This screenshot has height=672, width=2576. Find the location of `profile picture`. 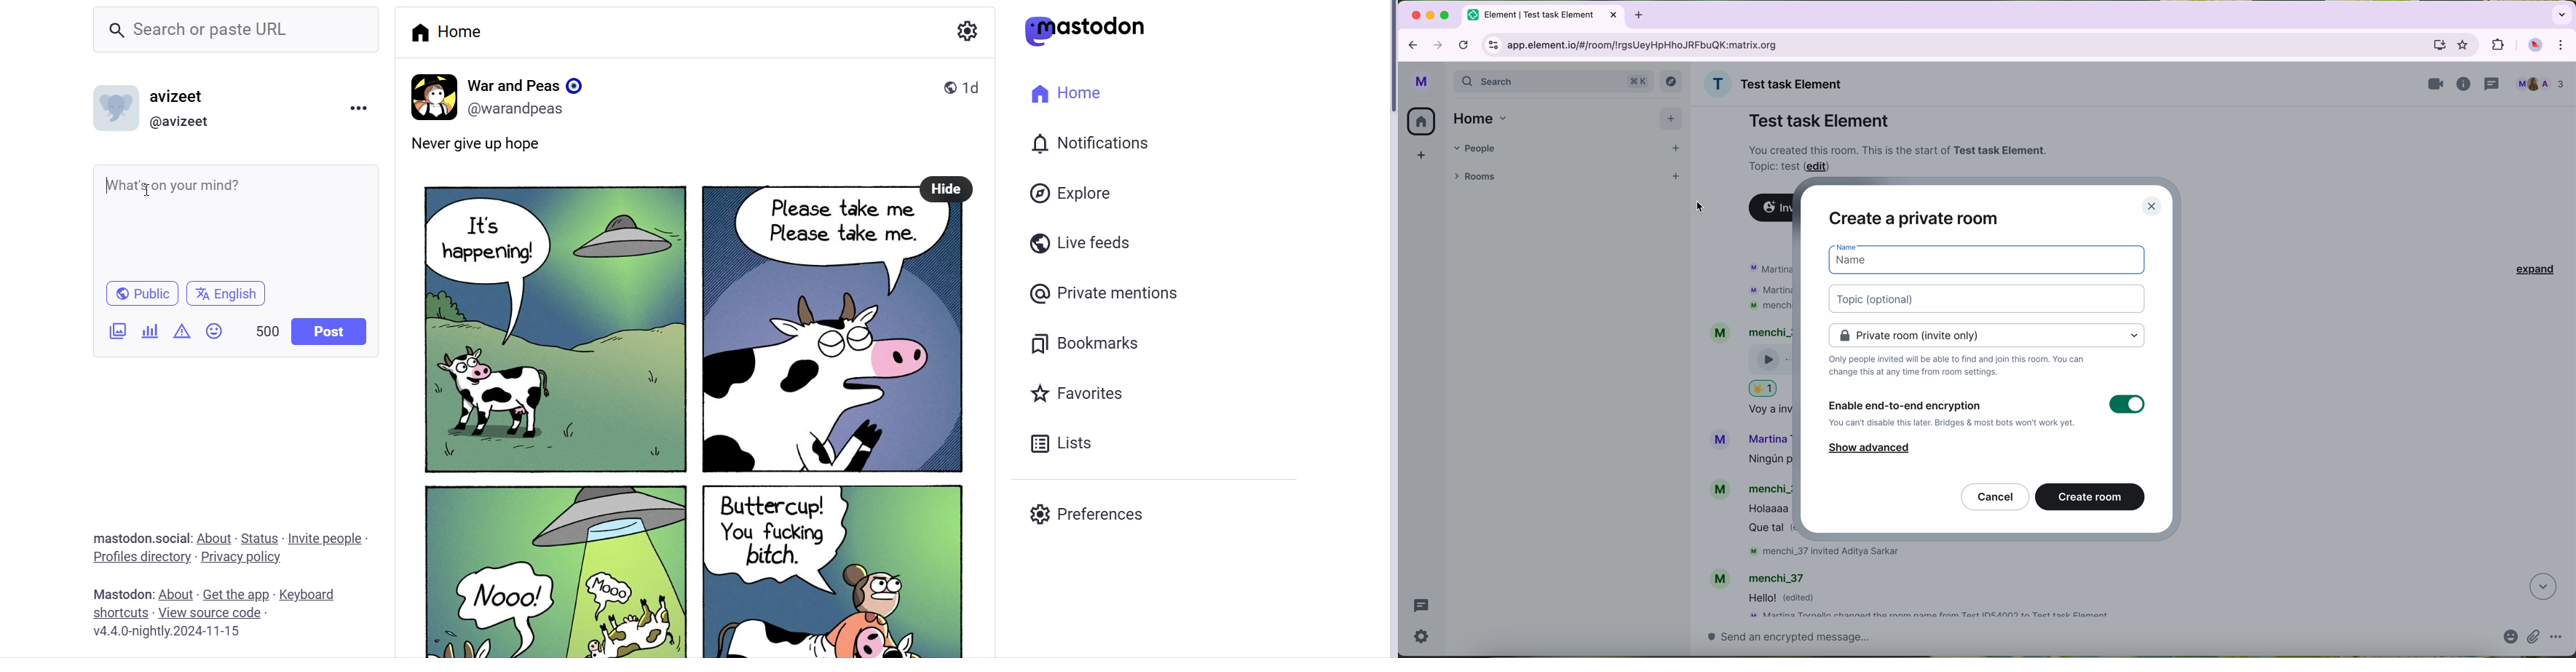

profile picture is located at coordinates (2535, 46).